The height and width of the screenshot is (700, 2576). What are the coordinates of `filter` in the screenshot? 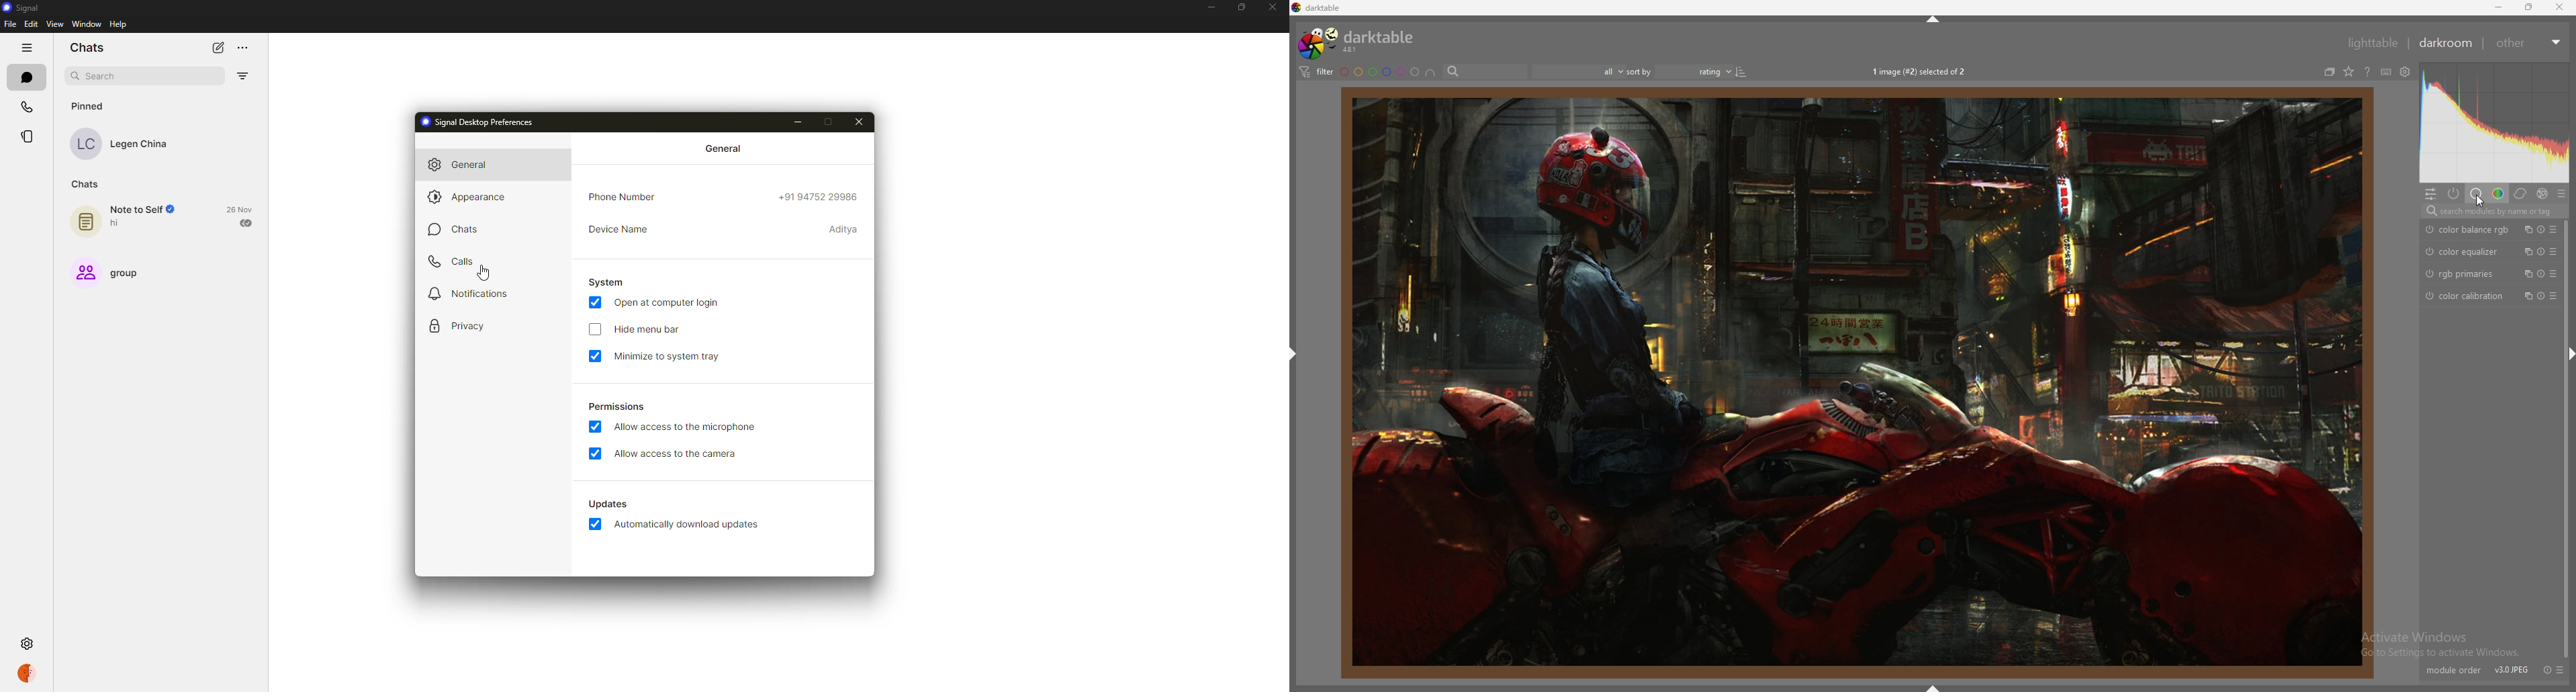 It's located at (1316, 72).